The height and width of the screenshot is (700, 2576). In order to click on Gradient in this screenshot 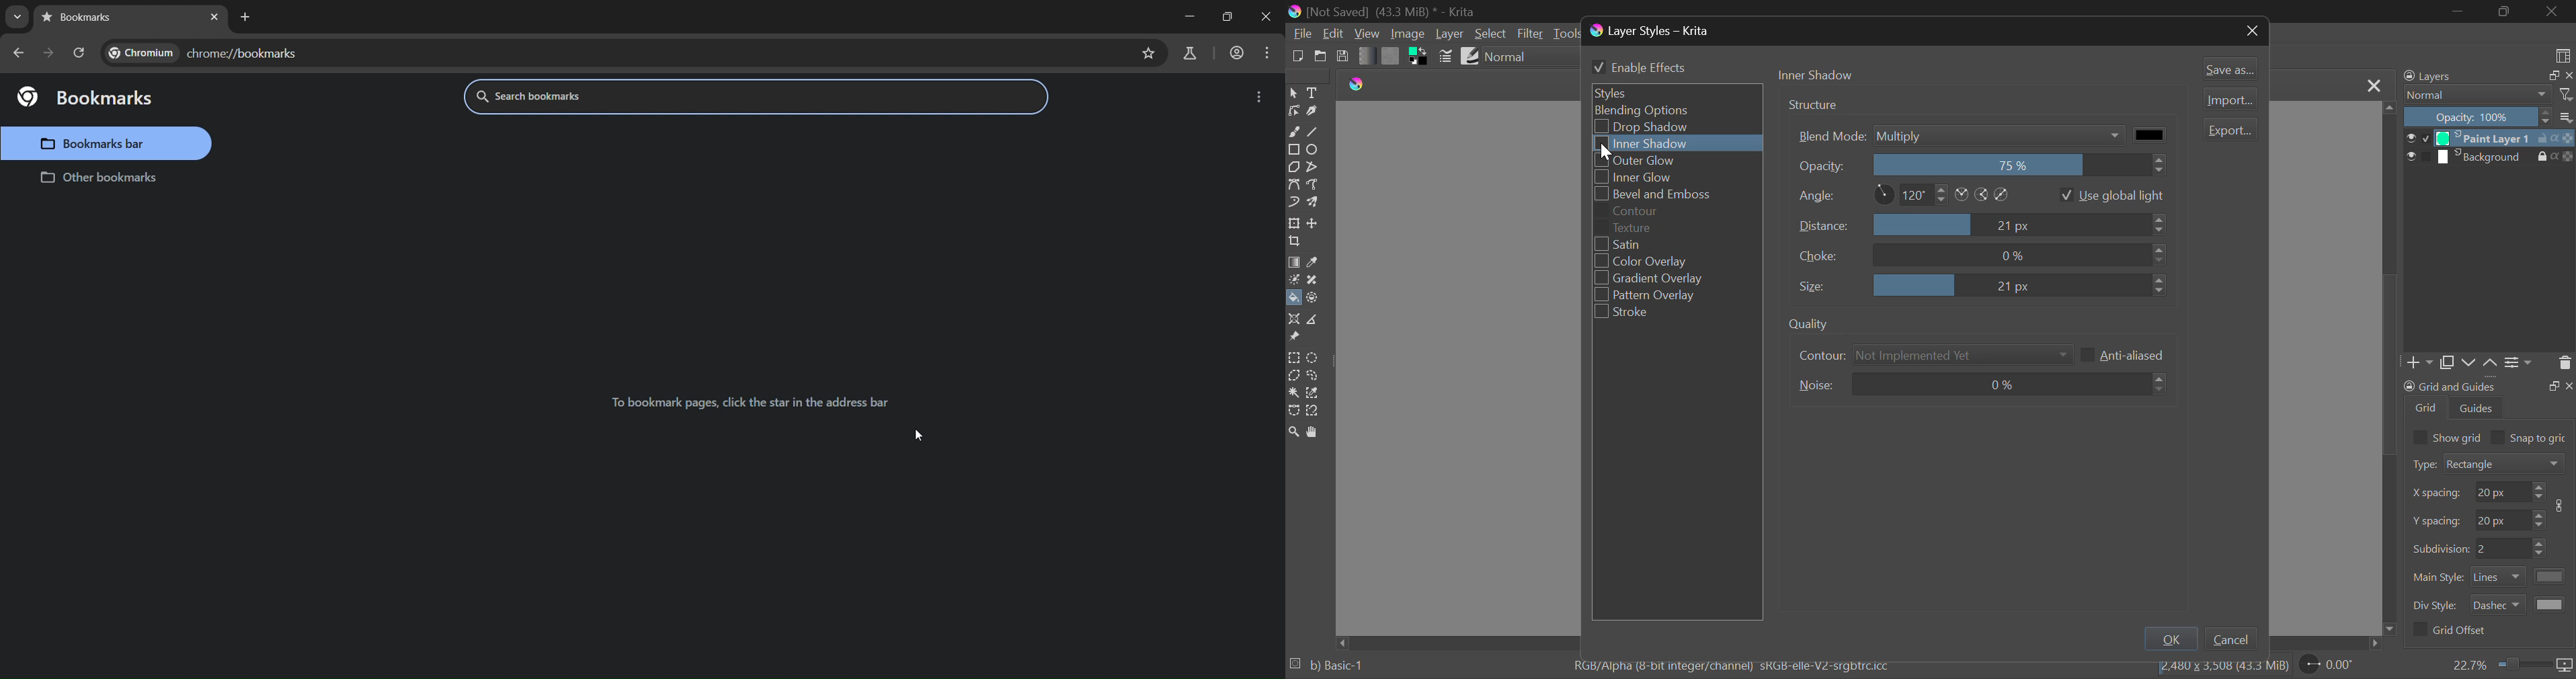, I will do `click(1363, 56)`.